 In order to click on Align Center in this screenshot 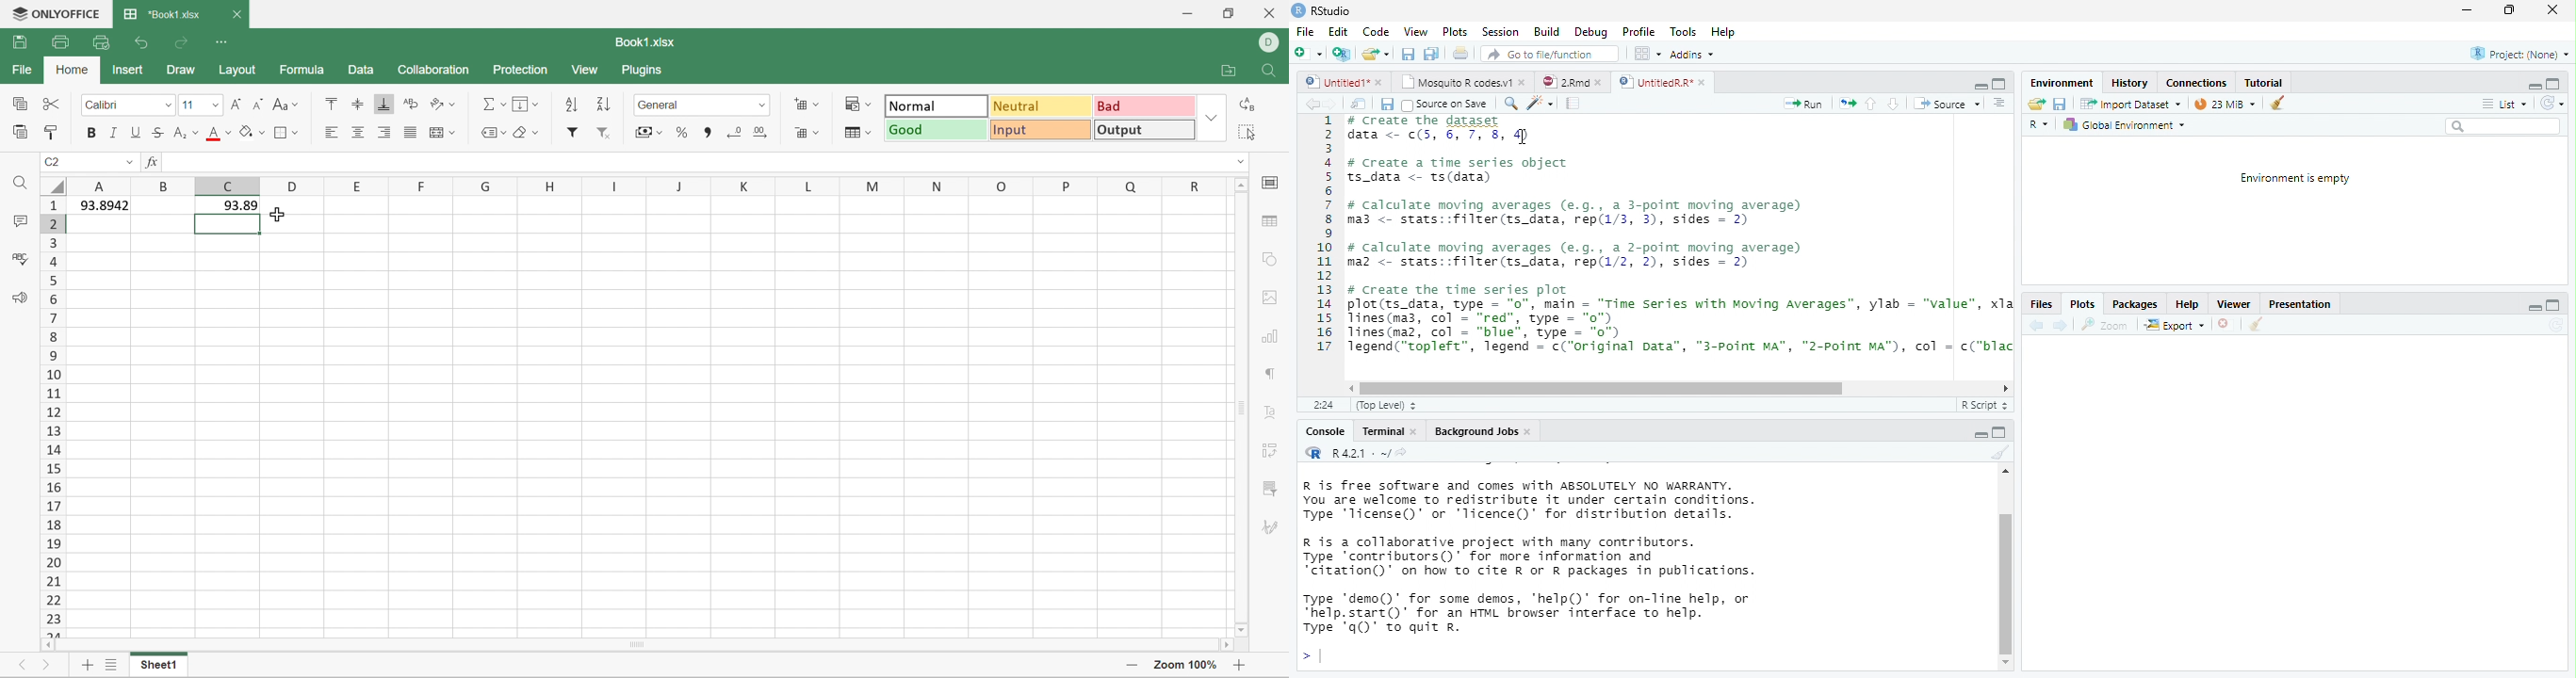, I will do `click(358, 132)`.